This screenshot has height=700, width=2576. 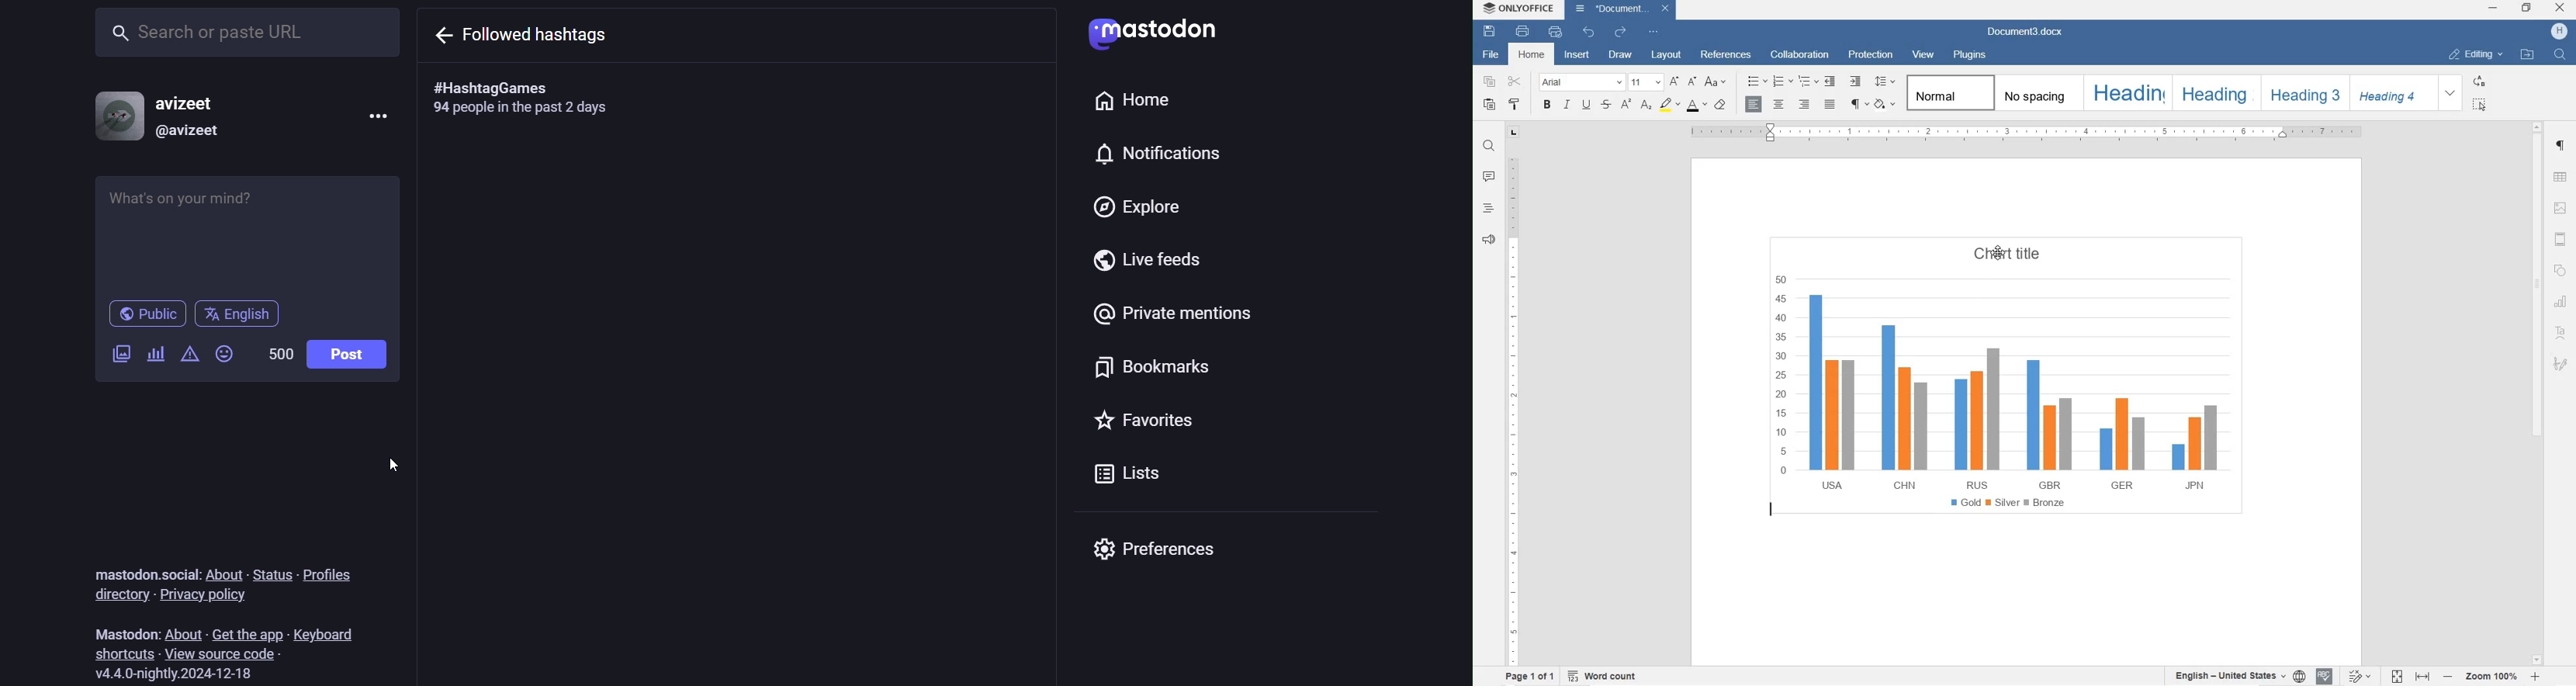 What do you see at coordinates (1779, 104) in the screenshot?
I see `CENTER ALIGN` at bounding box center [1779, 104].